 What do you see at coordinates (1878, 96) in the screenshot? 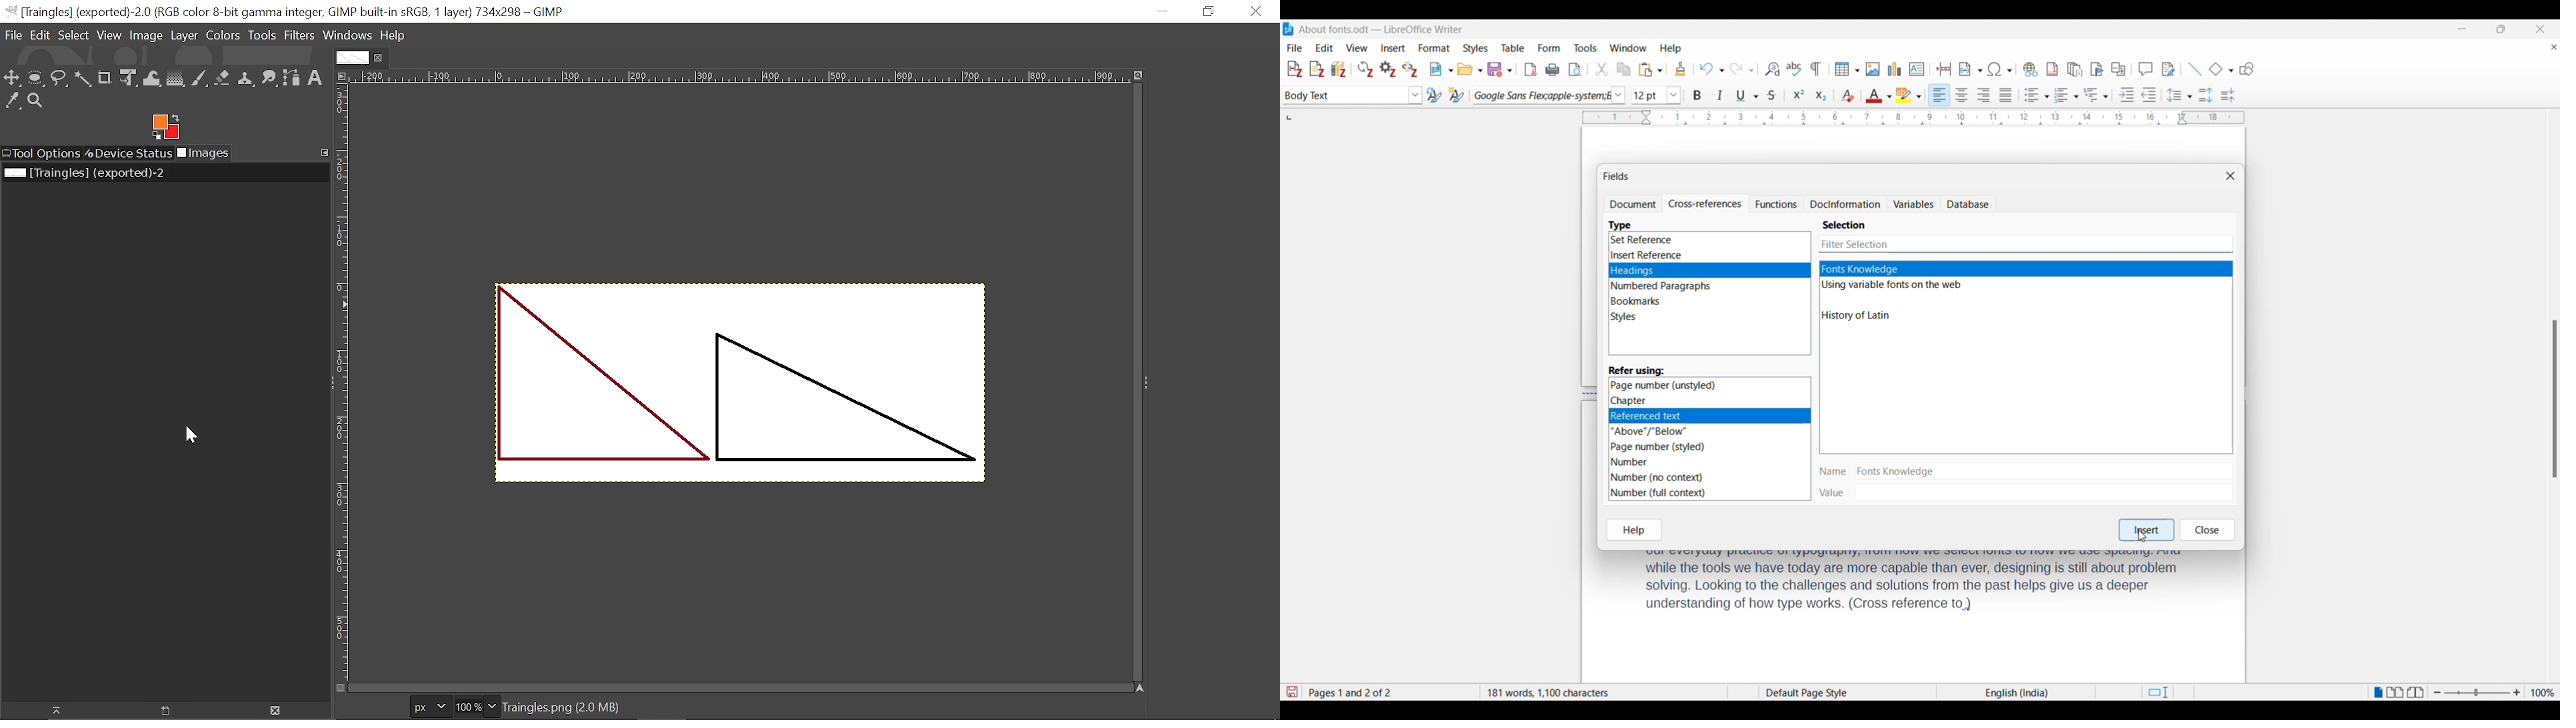
I see `Text color options` at bounding box center [1878, 96].